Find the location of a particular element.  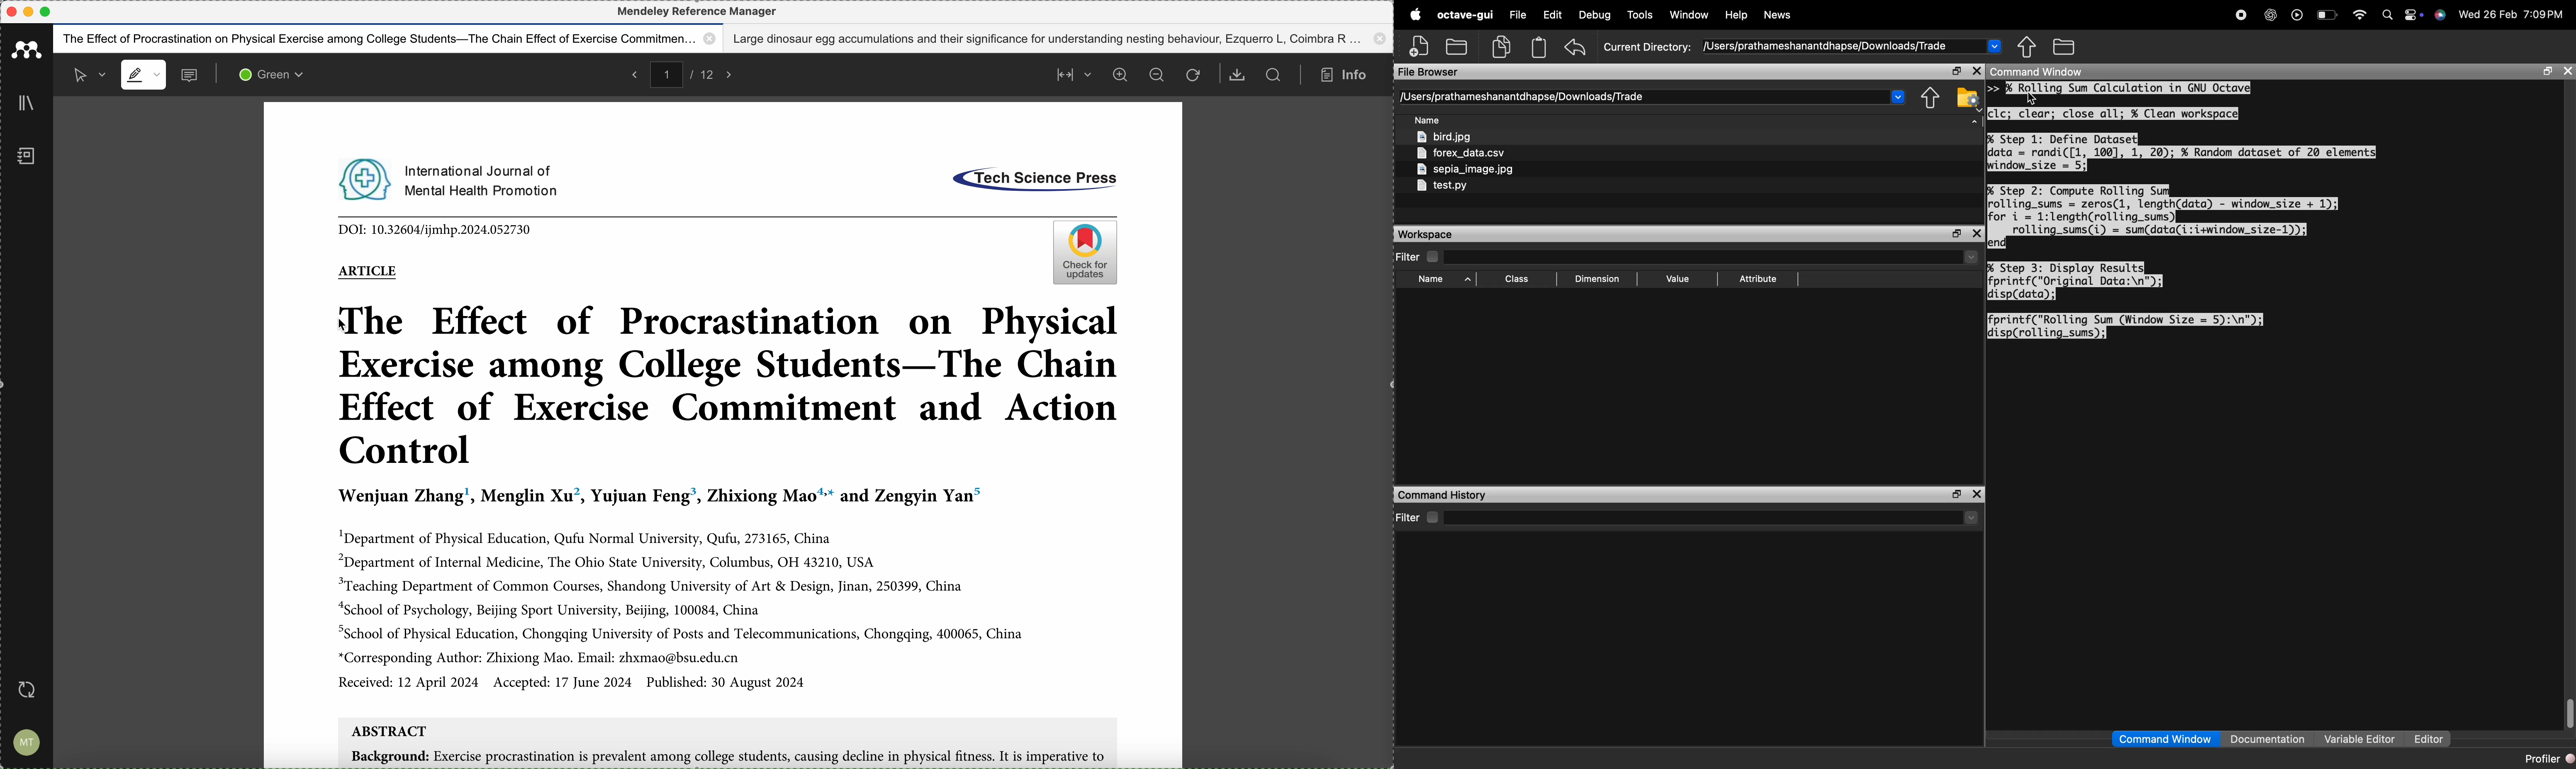

help is located at coordinates (1737, 16).